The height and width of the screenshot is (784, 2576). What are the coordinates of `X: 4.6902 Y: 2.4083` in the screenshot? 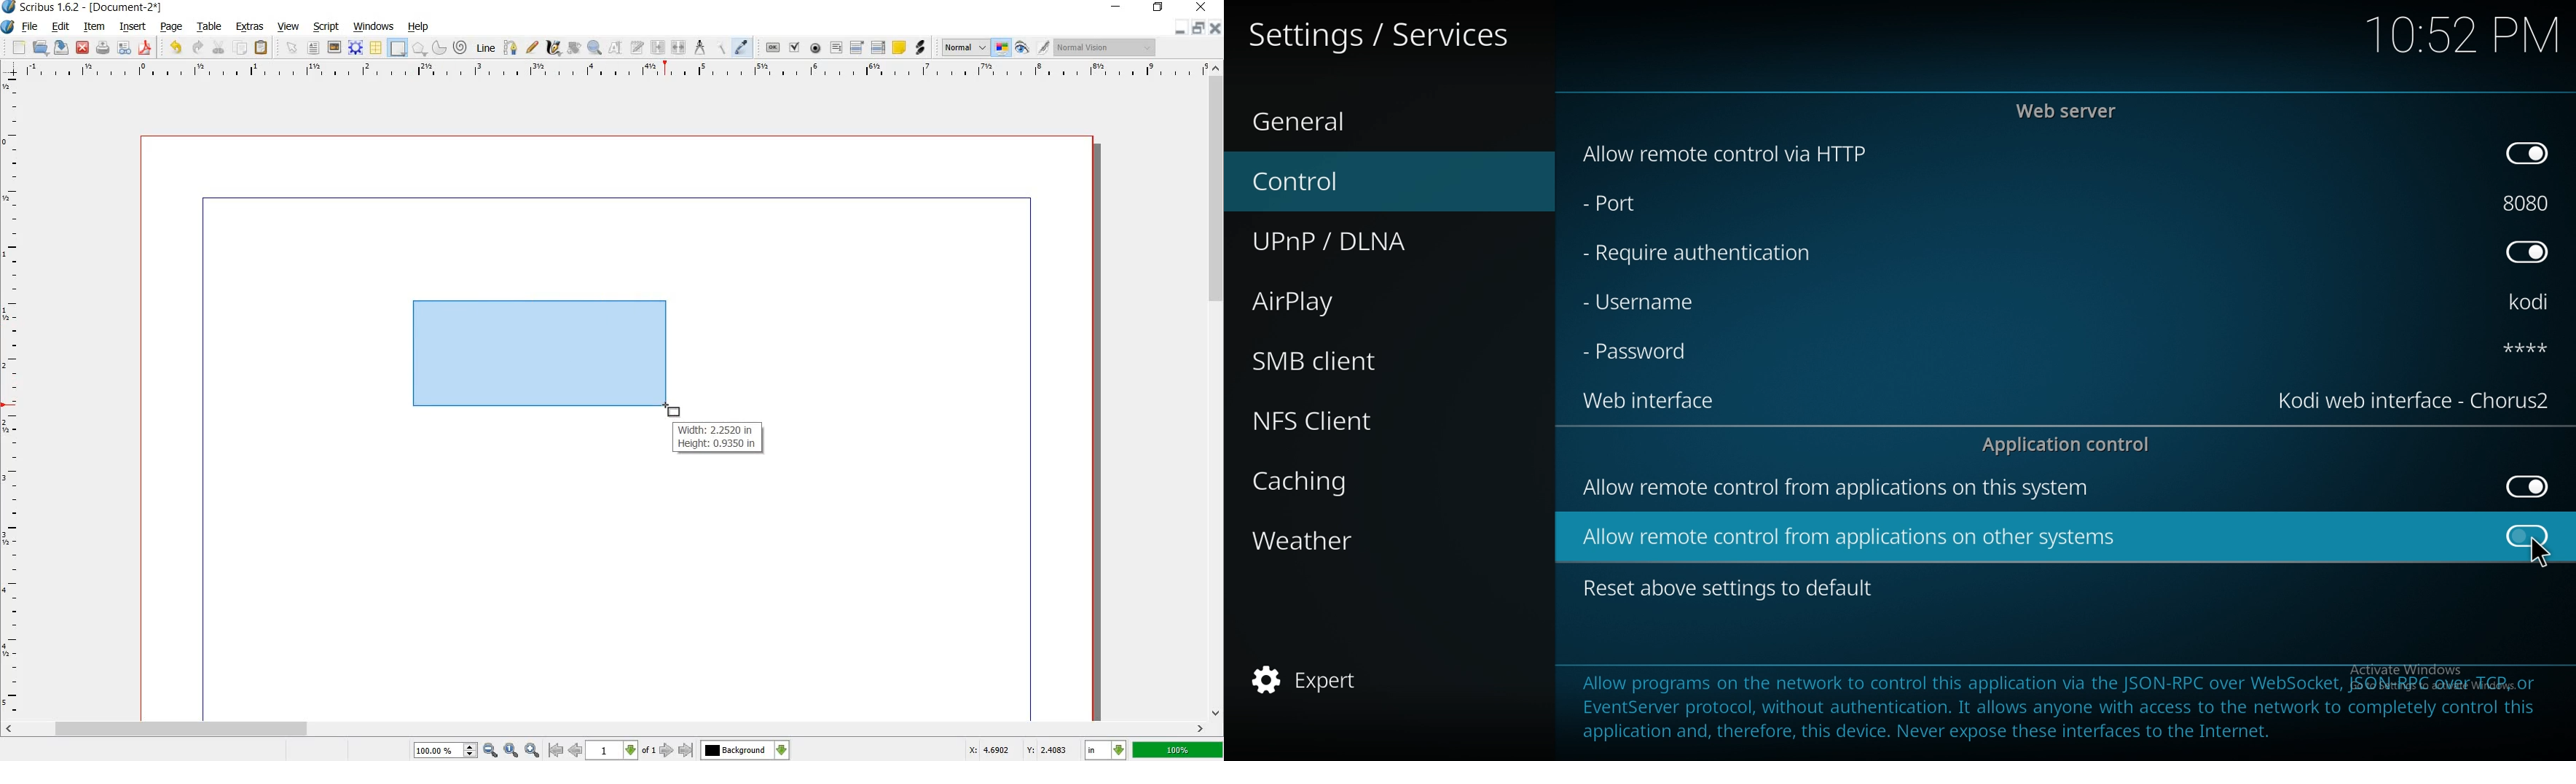 It's located at (1019, 751).